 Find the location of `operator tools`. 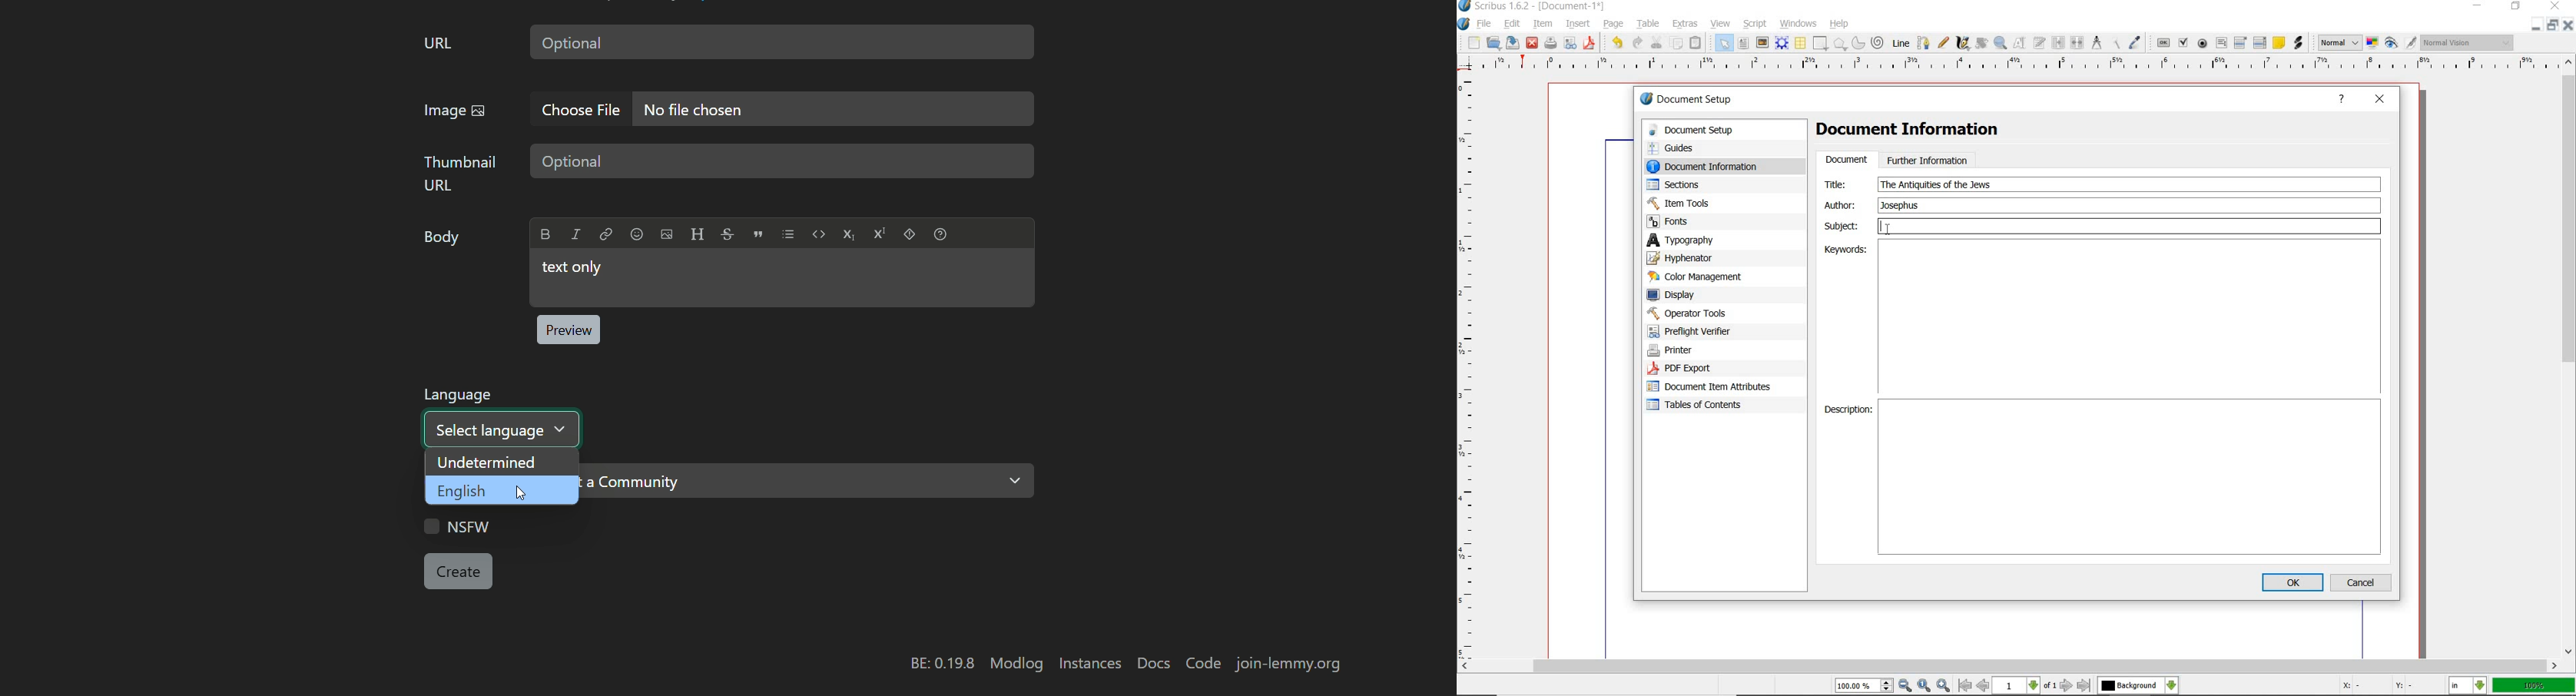

operator tools is located at coordinates (1705, 313).